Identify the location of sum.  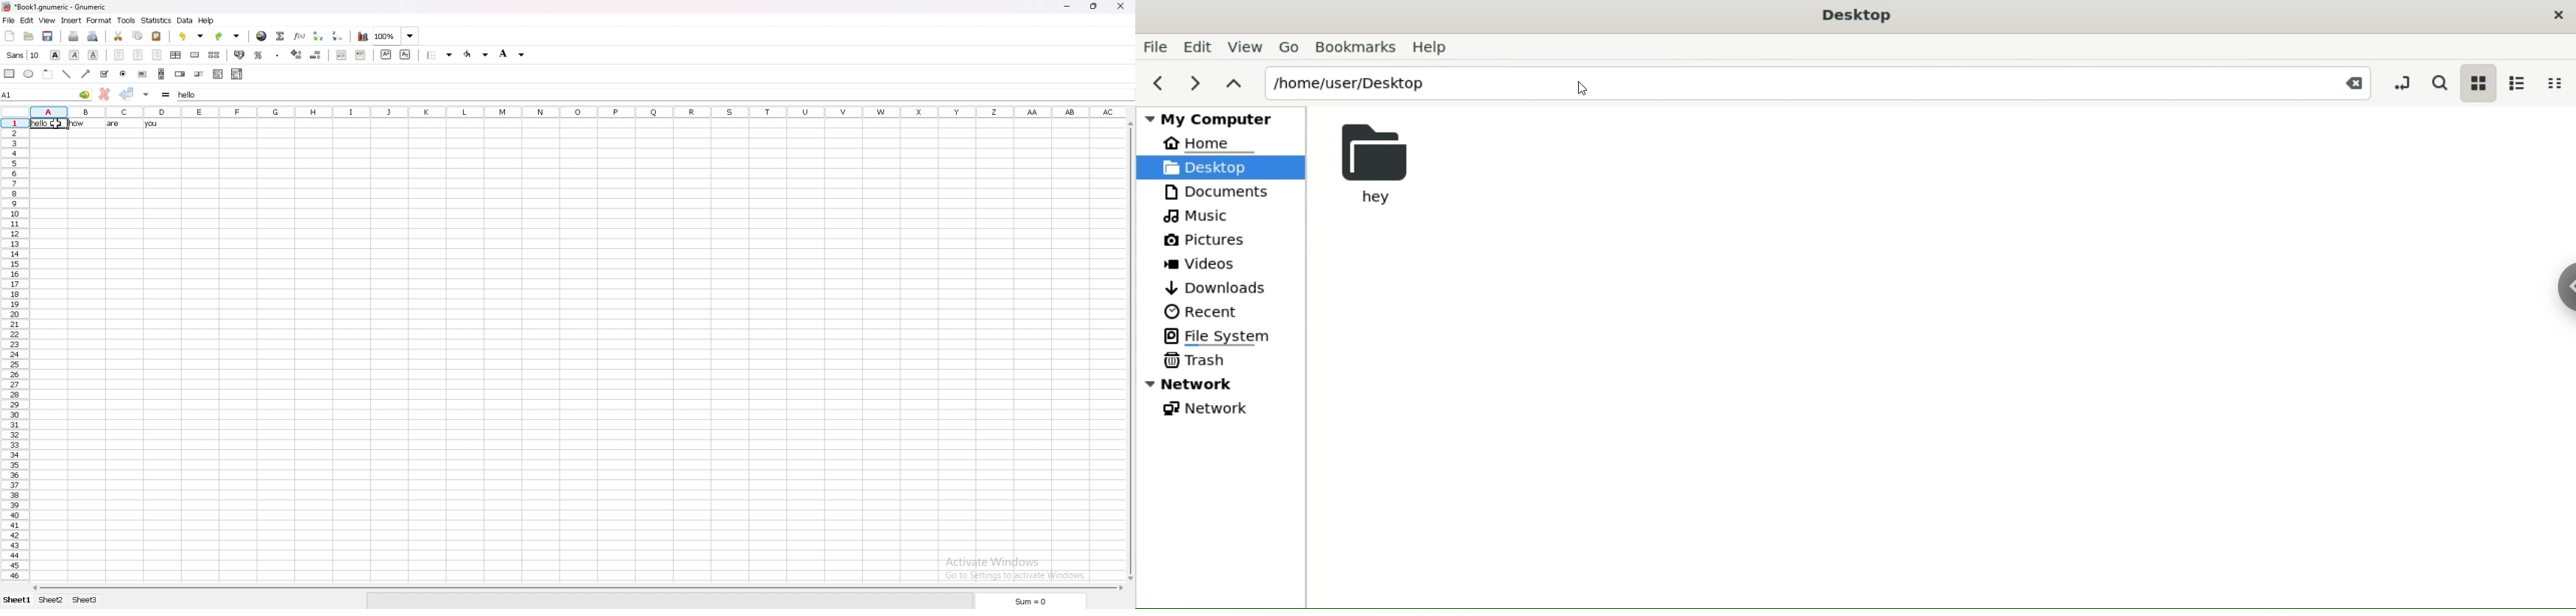
(1028, 601).